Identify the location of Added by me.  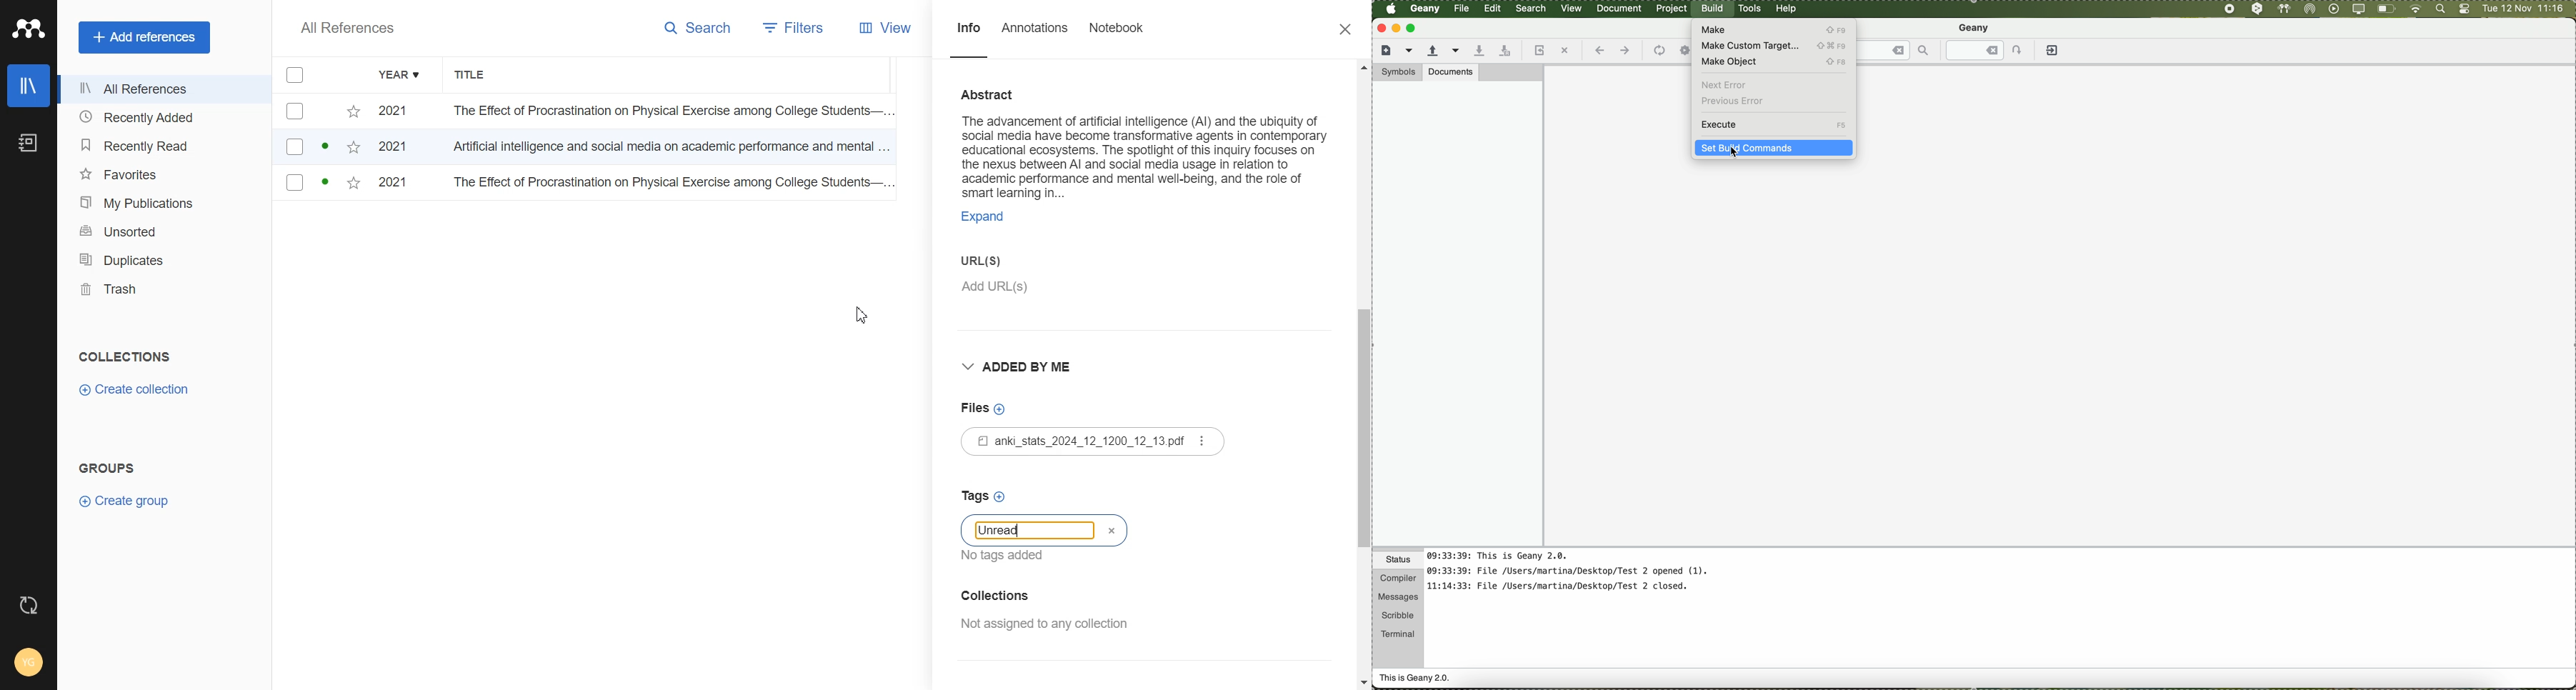
(1019, 364).